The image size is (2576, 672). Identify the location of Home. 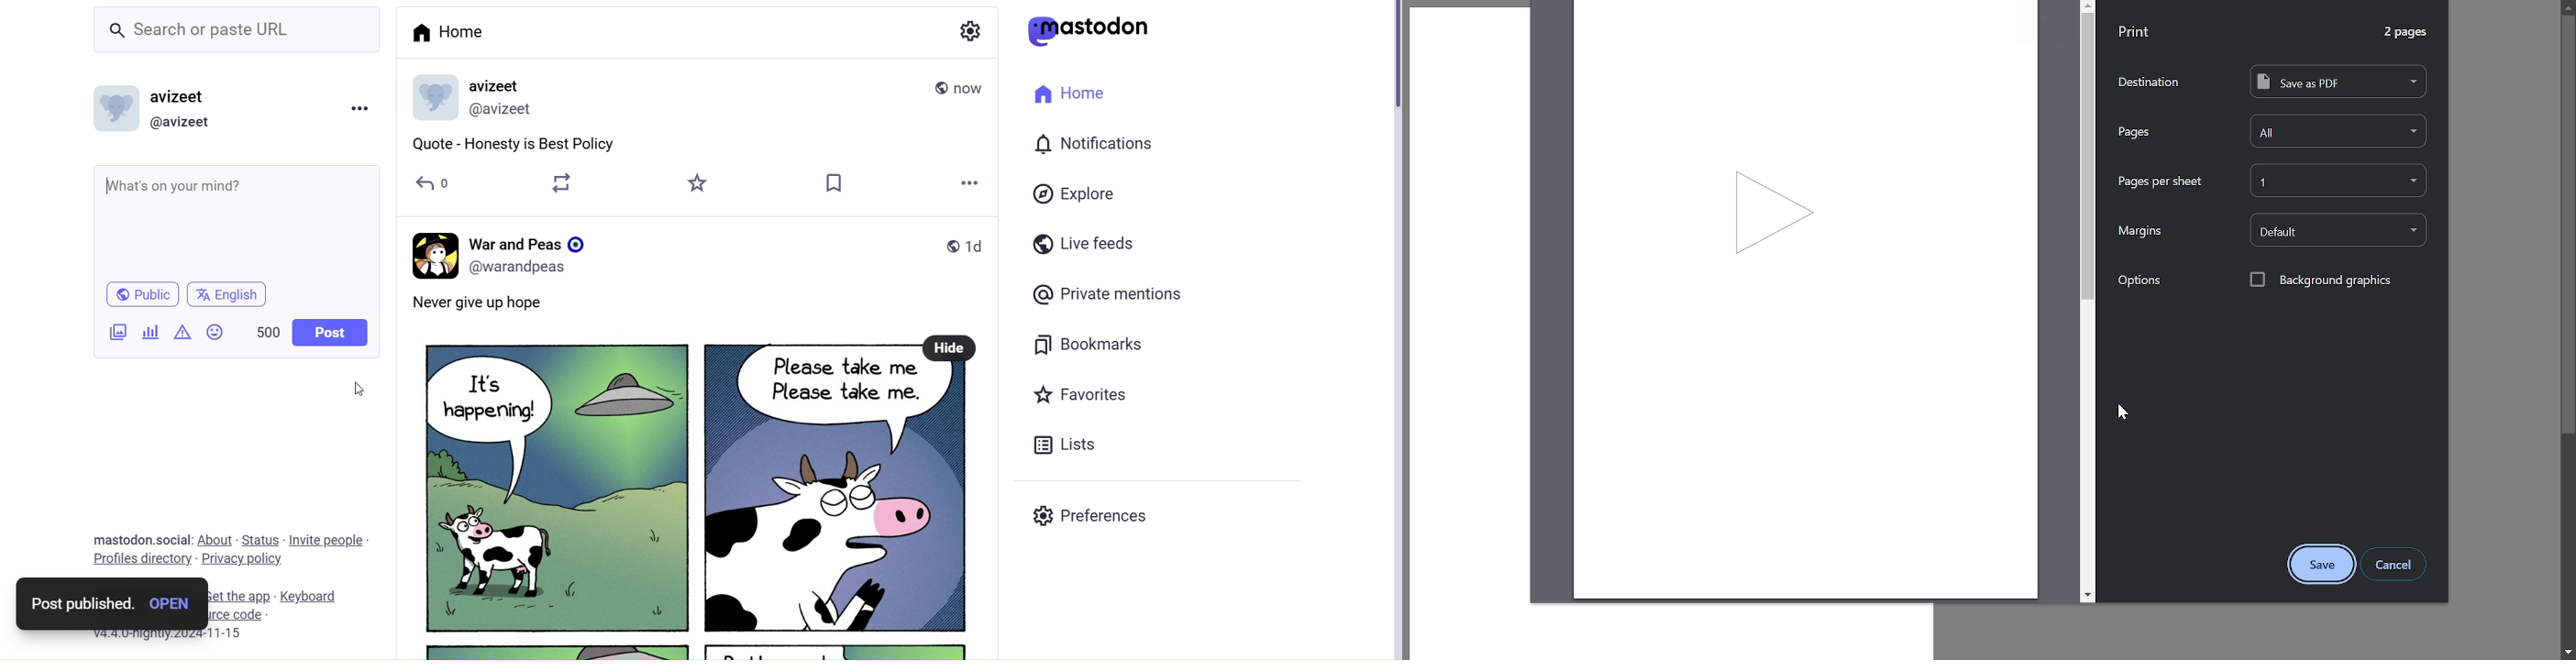
(1070, 94).